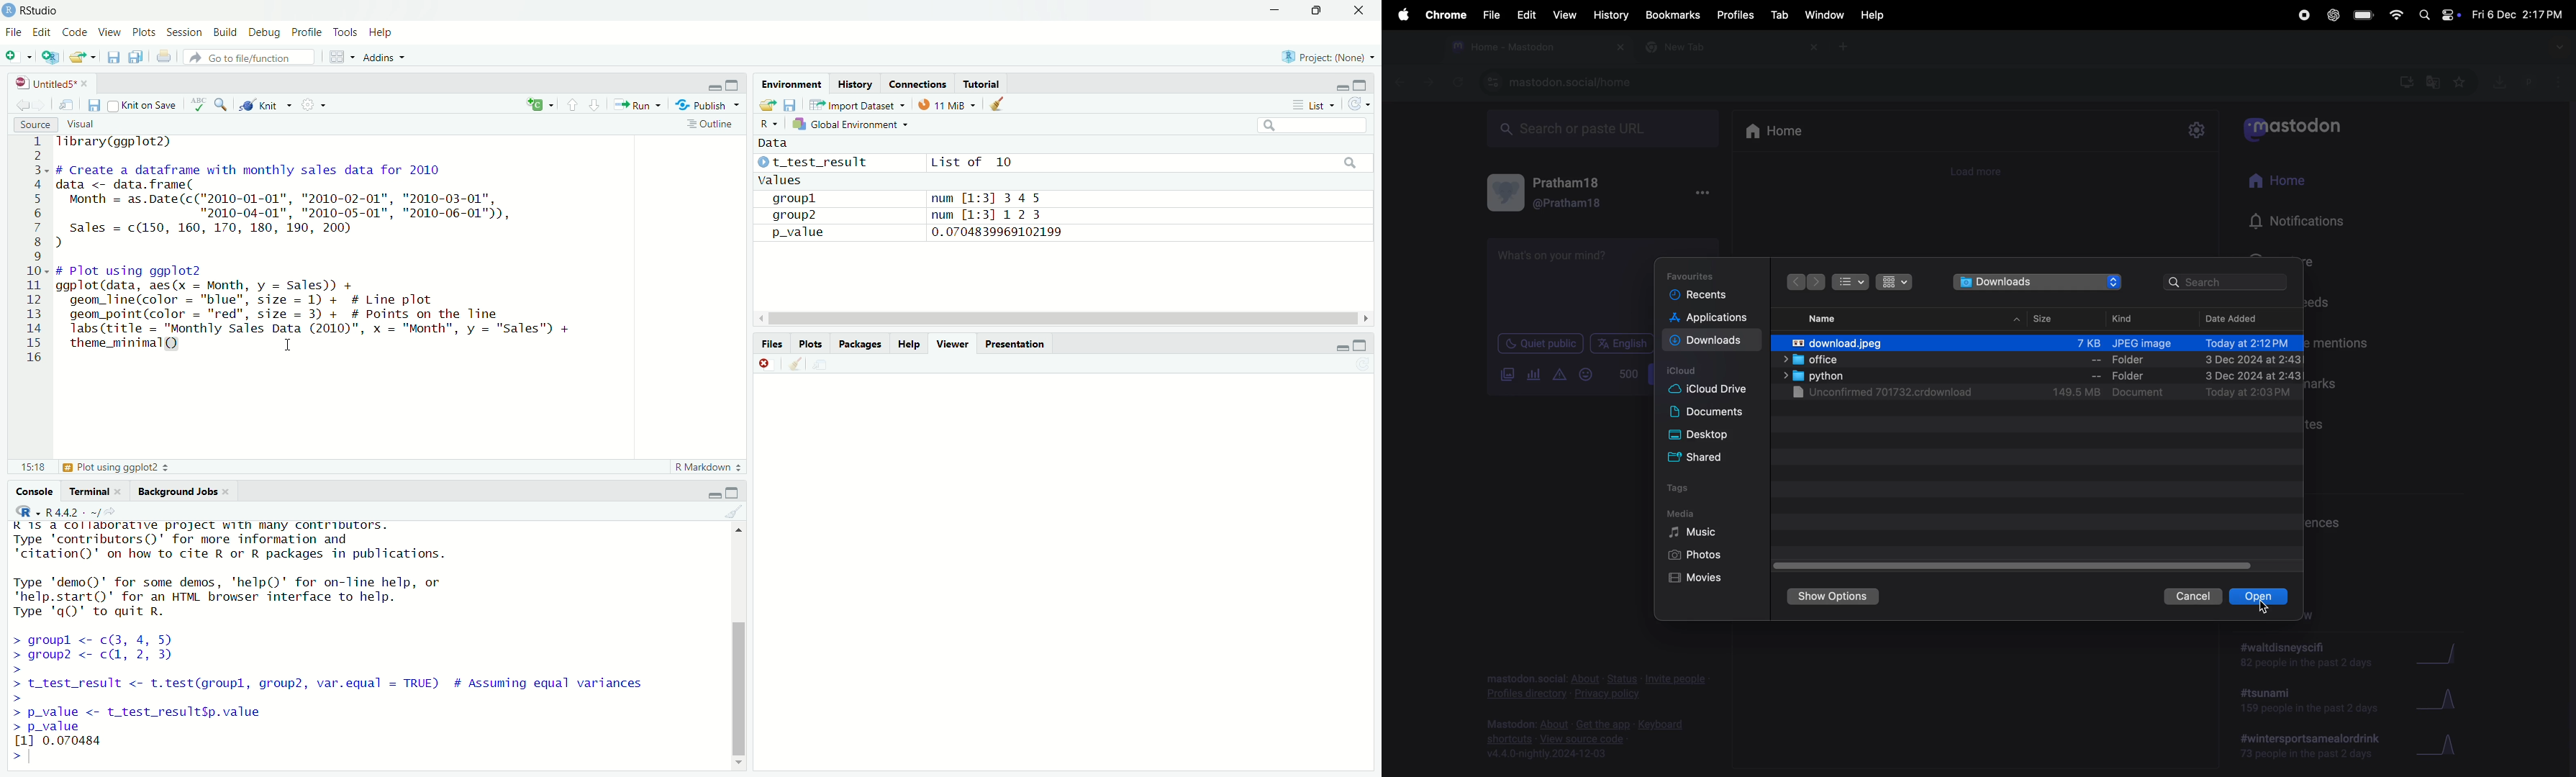 The image size is (2576, 784). What do you see at coordinates (791, 105) in the screenshot?
I see `save workspace as` at bounding box center [791, 105].